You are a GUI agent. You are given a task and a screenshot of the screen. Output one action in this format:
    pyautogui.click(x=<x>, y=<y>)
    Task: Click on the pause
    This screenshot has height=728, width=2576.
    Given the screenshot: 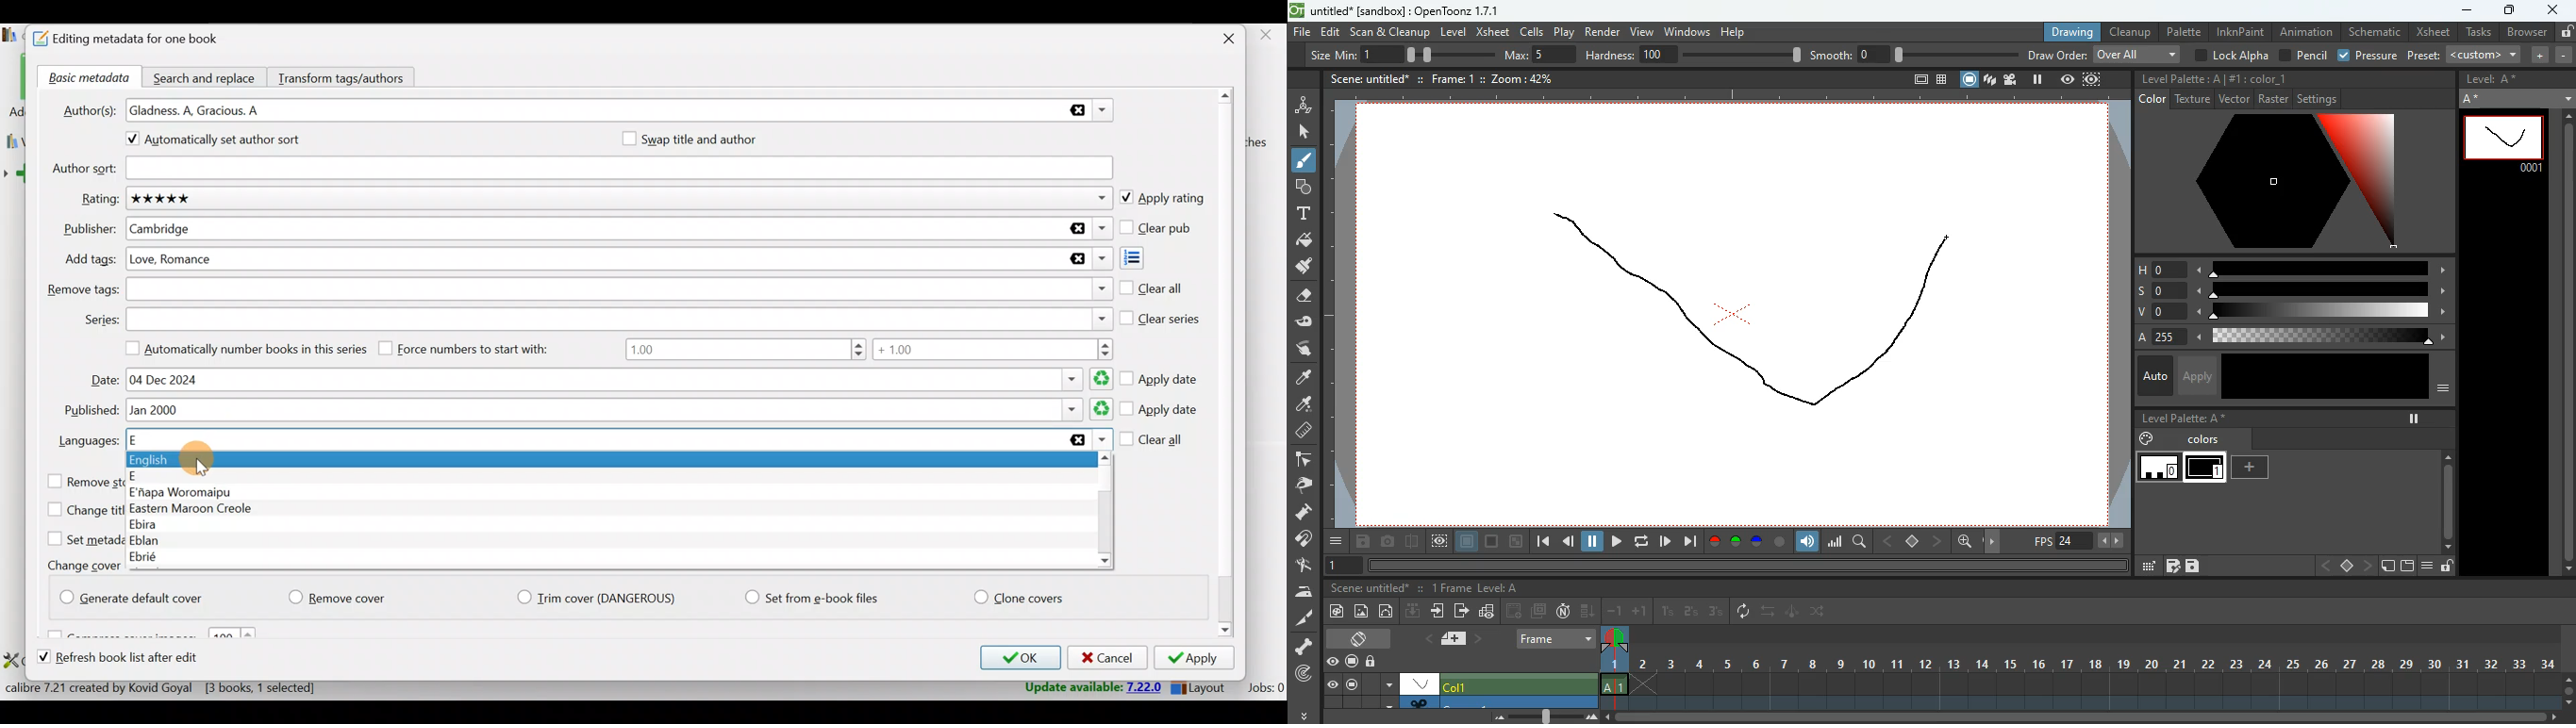 What is the action you would take?
    pyautogui.click(x=1351, y=684)
    